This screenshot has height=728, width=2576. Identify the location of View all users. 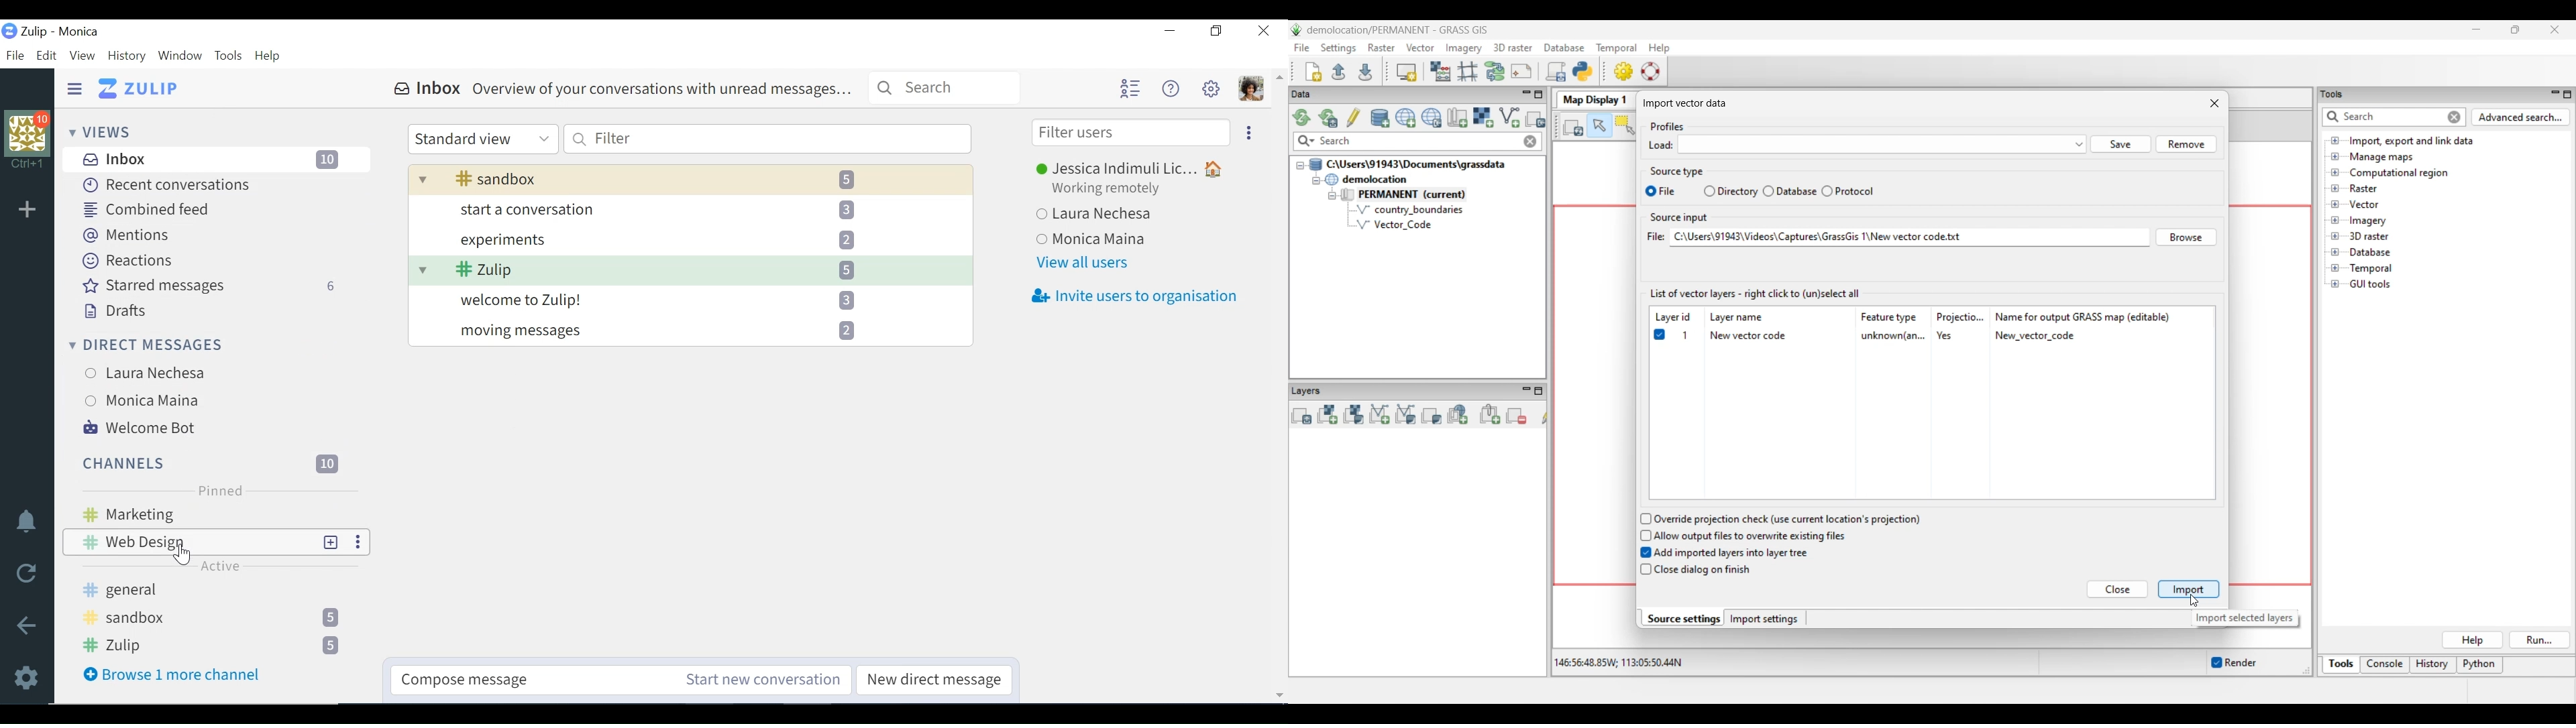
(1082, 263).